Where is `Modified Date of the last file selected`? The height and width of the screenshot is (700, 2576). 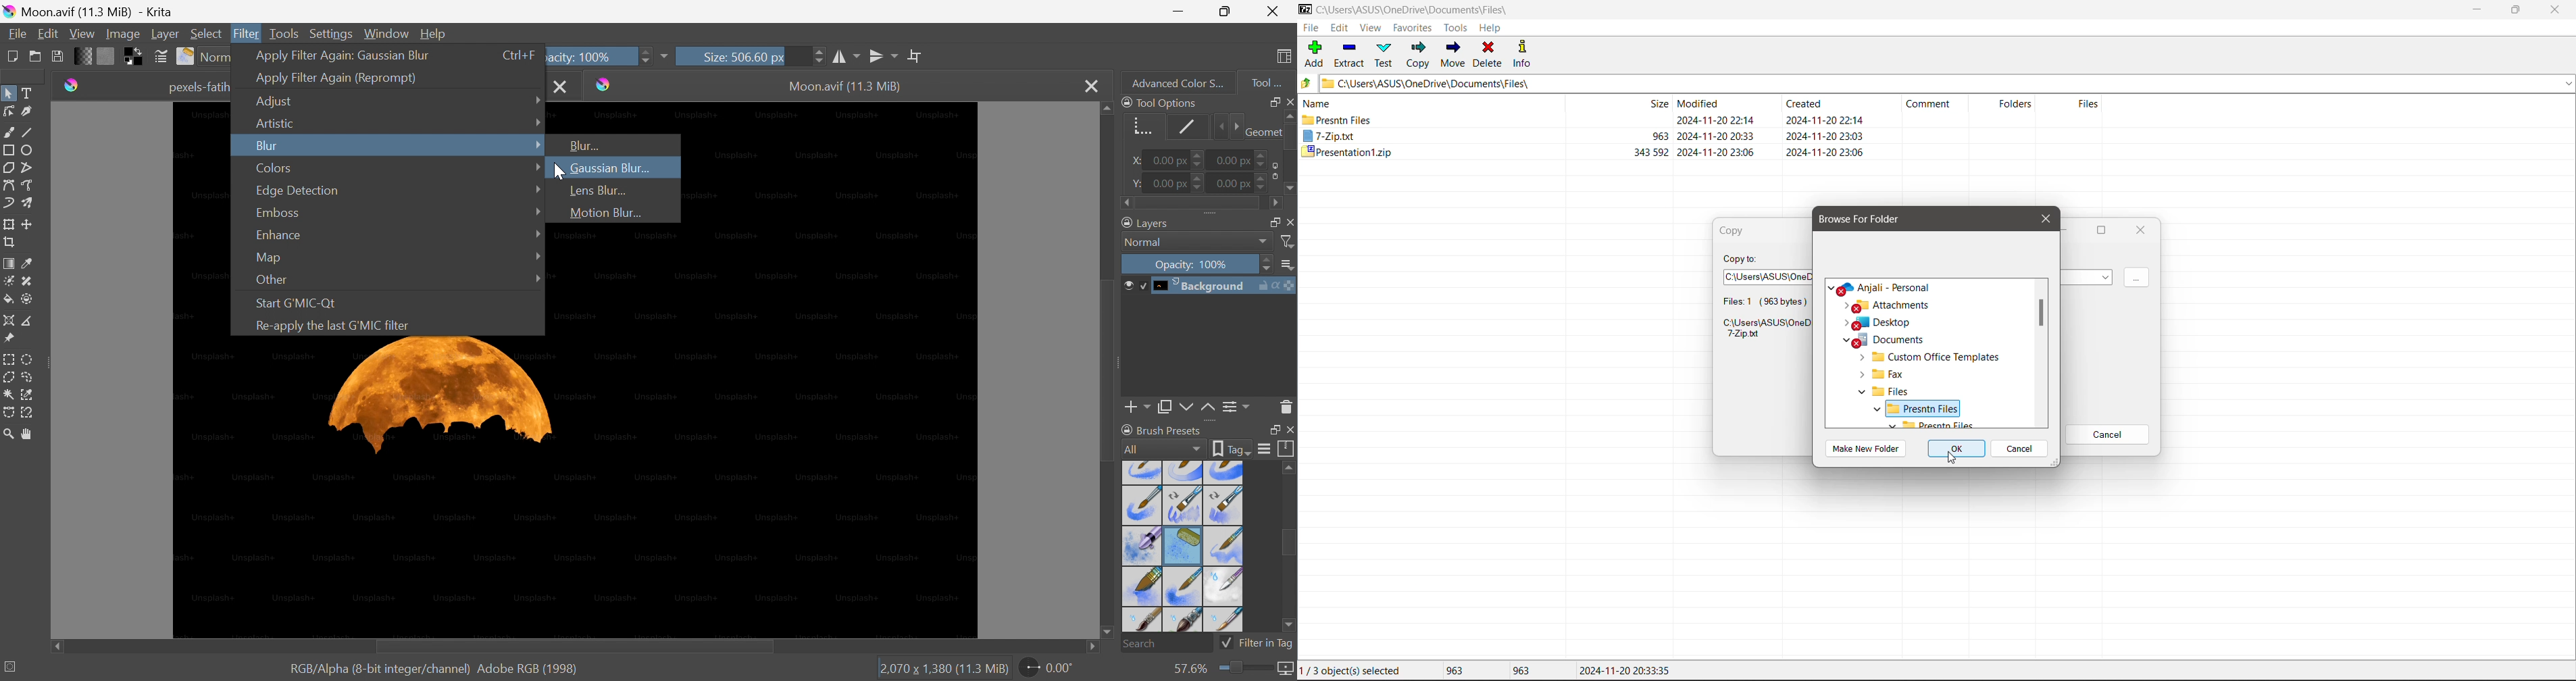 Modified Date of the last file selected is located at coordinates (1625, 671).